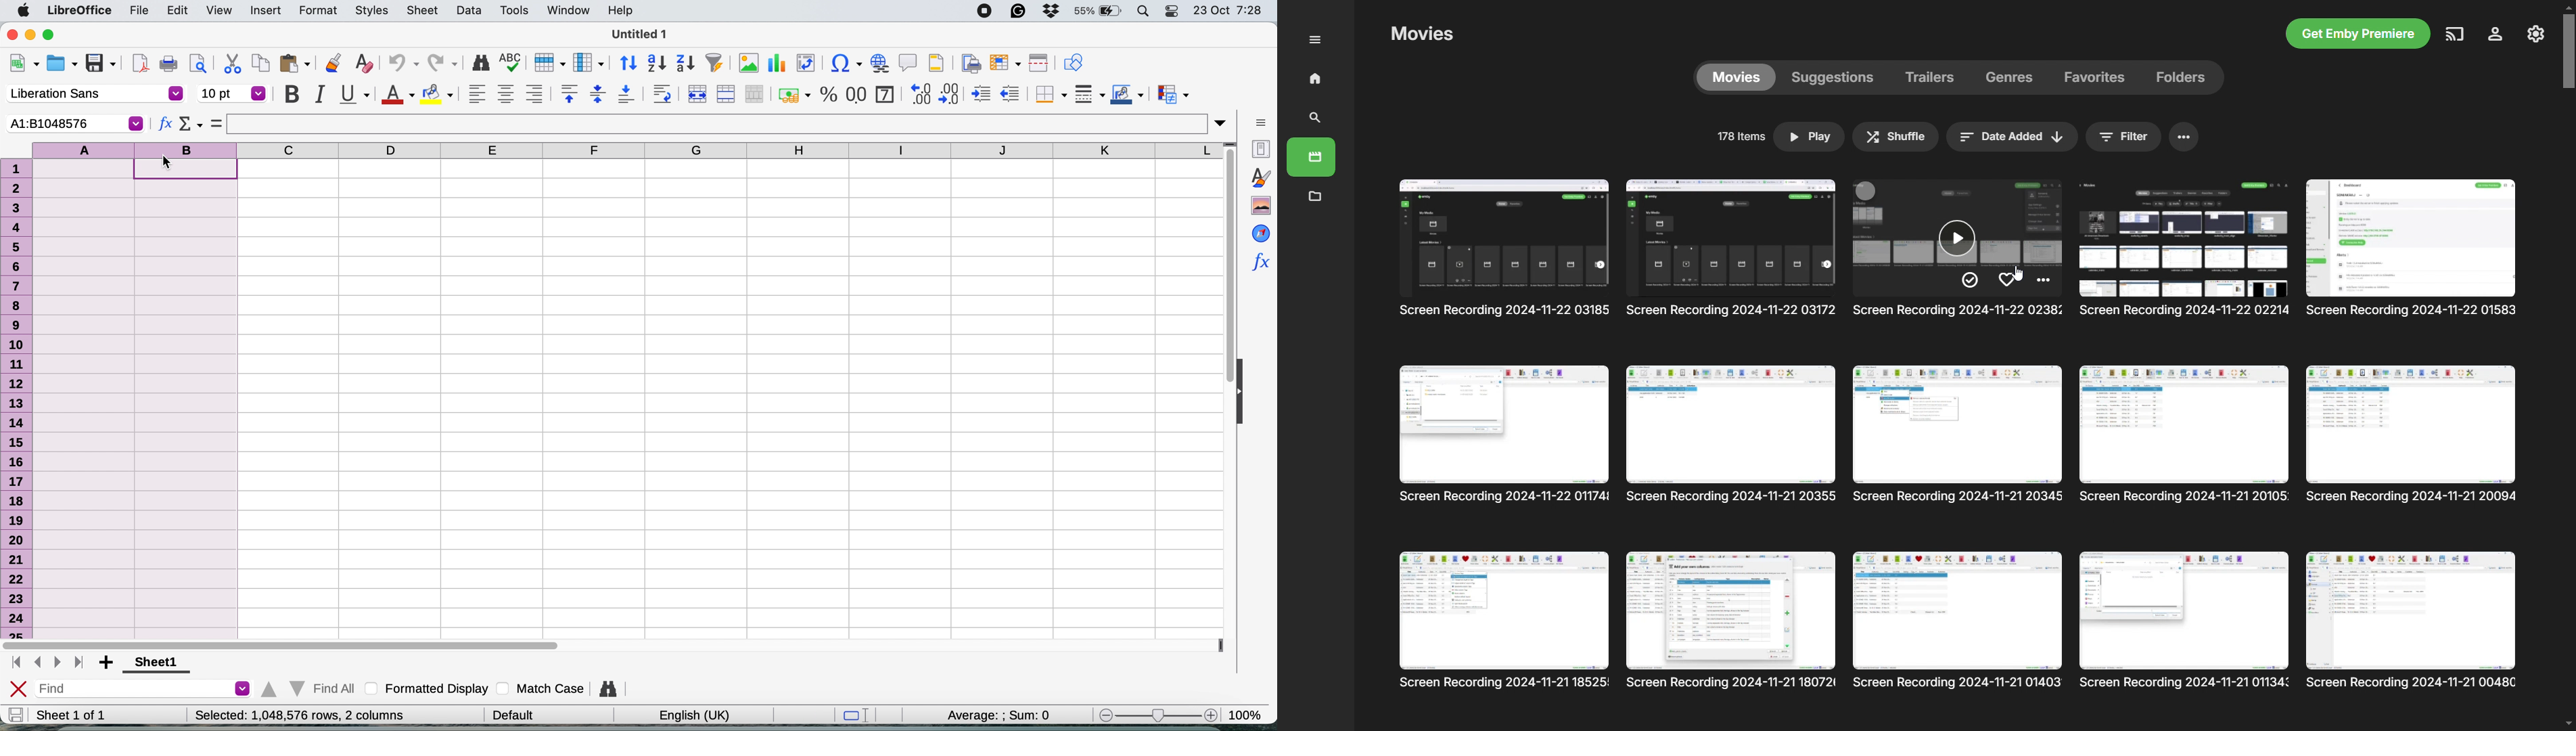 The width and height of the screenshot is (2576, 756). What do you see at coordinates (938, 63) in the screenshot?
I see `headers and footers` at bounding box center [938, 63].